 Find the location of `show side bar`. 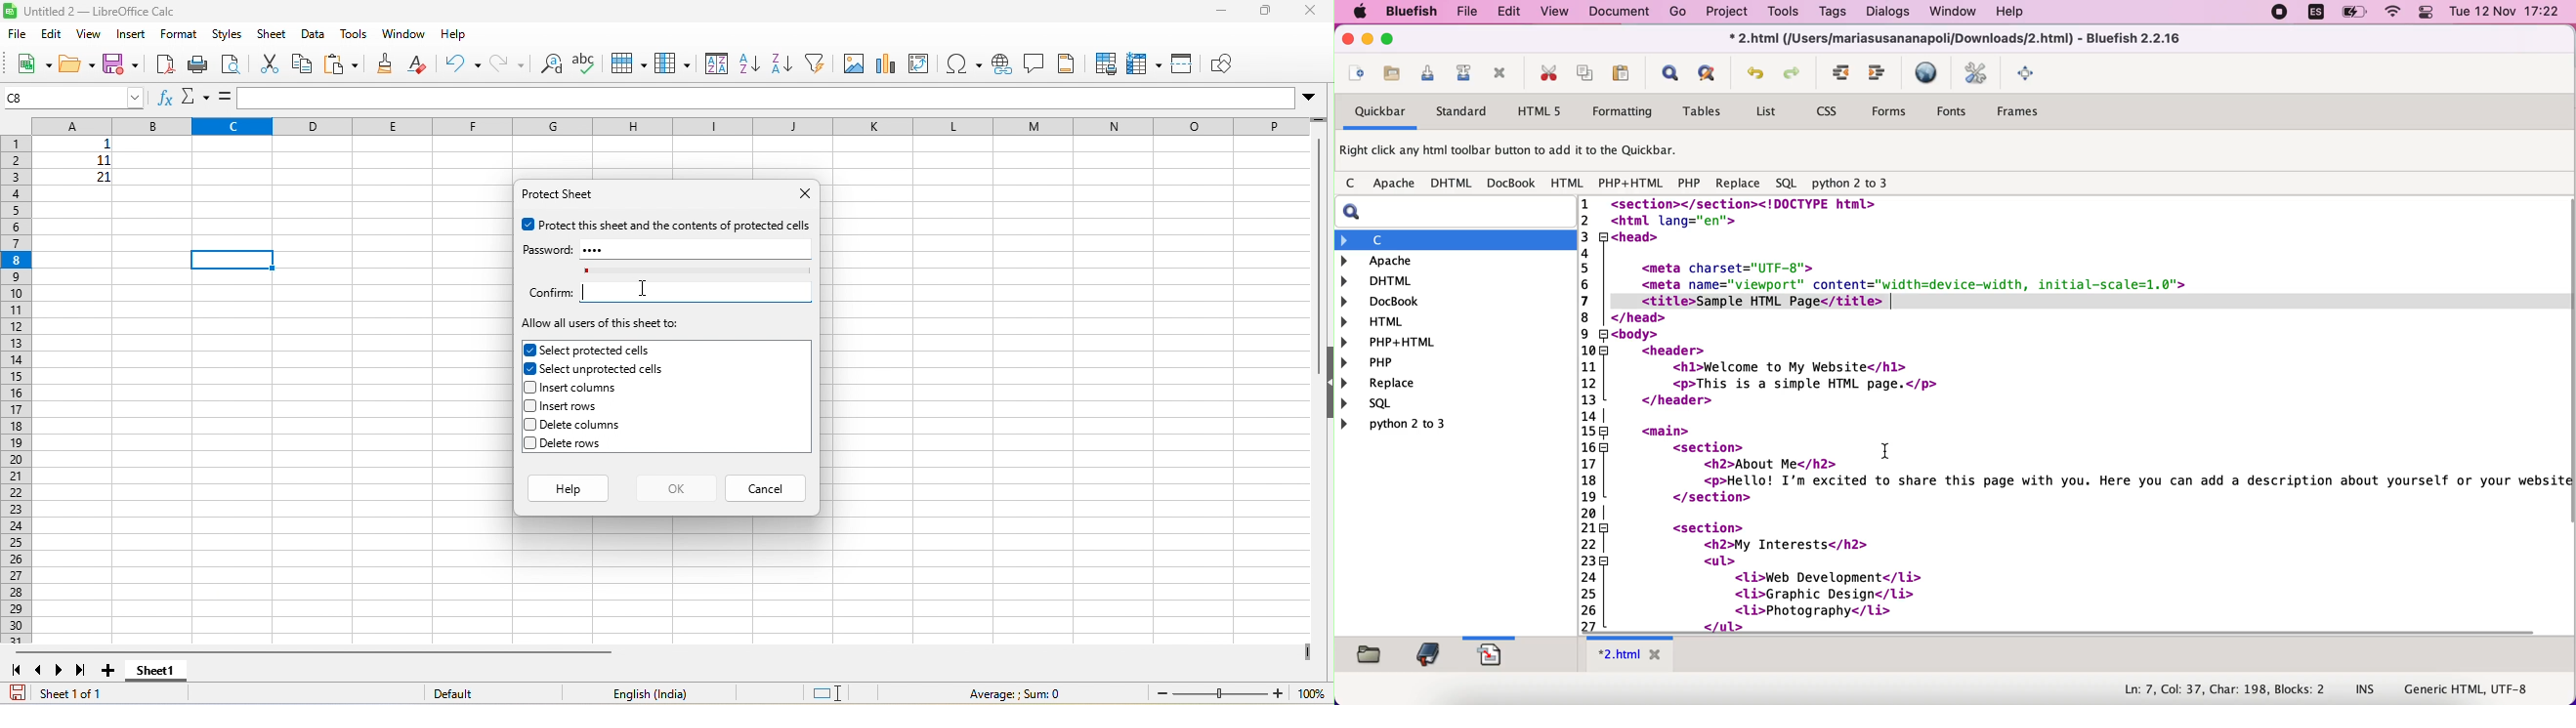

show side bar is located at coordinates (1669, 73).